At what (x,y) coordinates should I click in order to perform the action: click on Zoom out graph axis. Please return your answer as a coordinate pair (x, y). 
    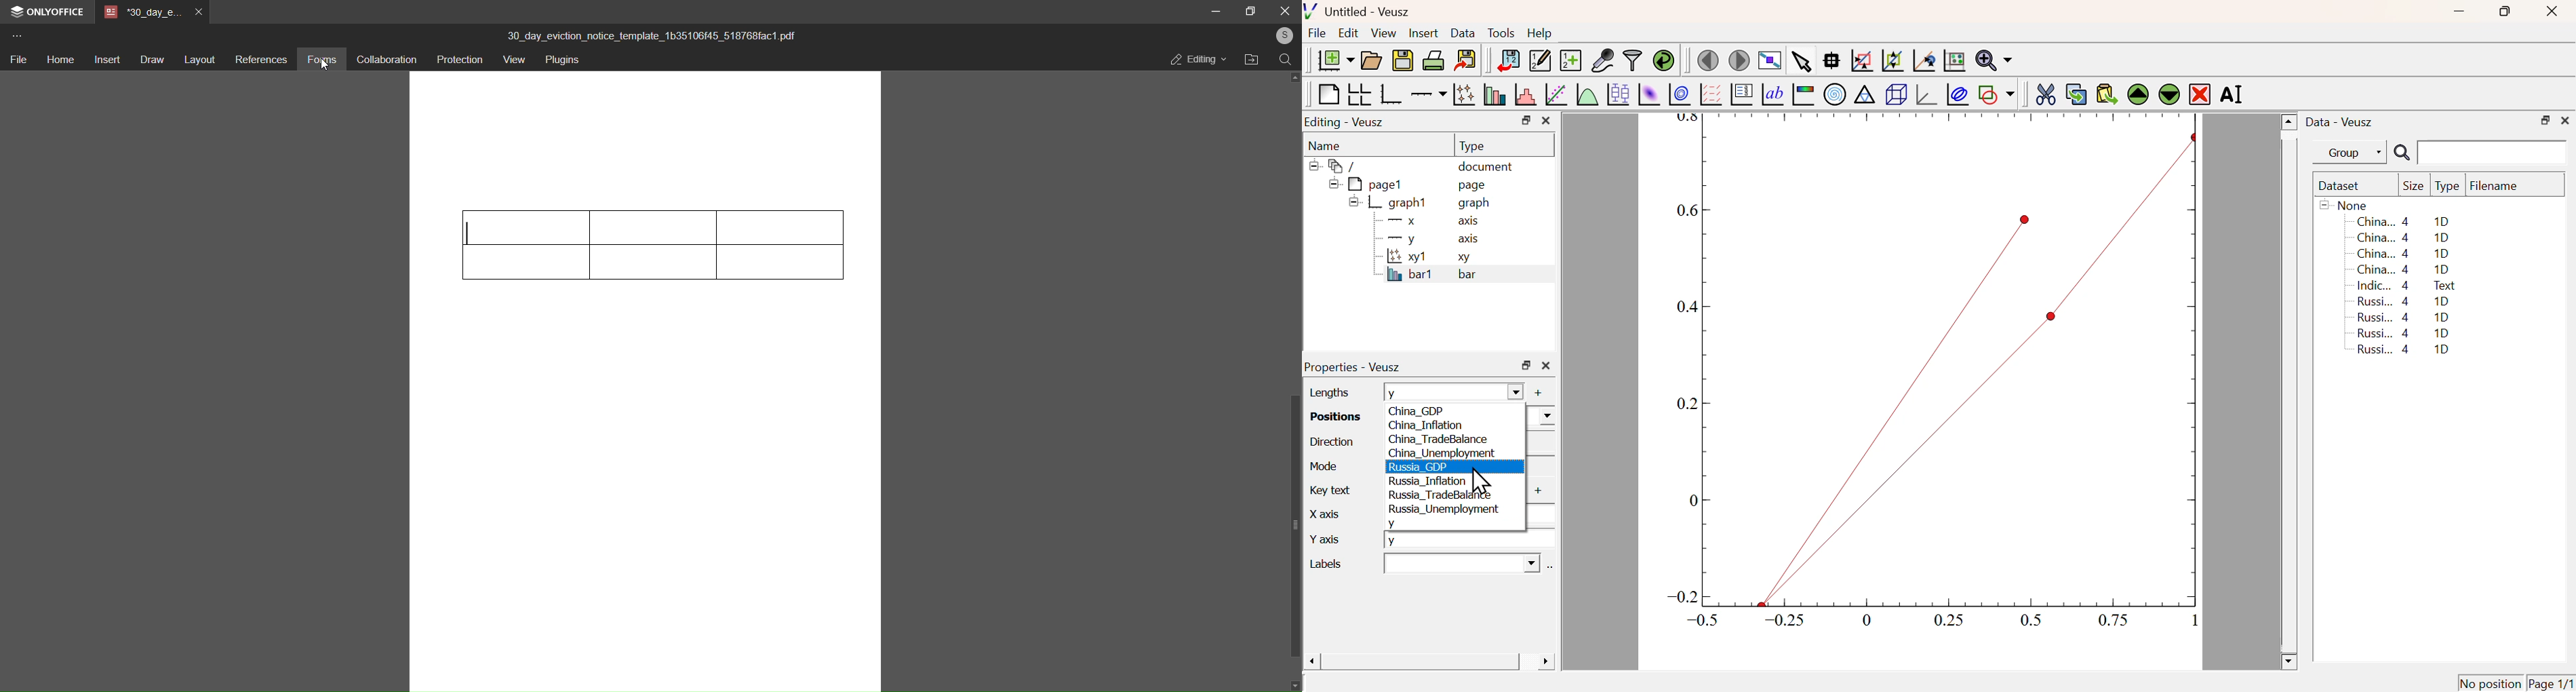
    Looking at the image, I should click on (1892, 59).